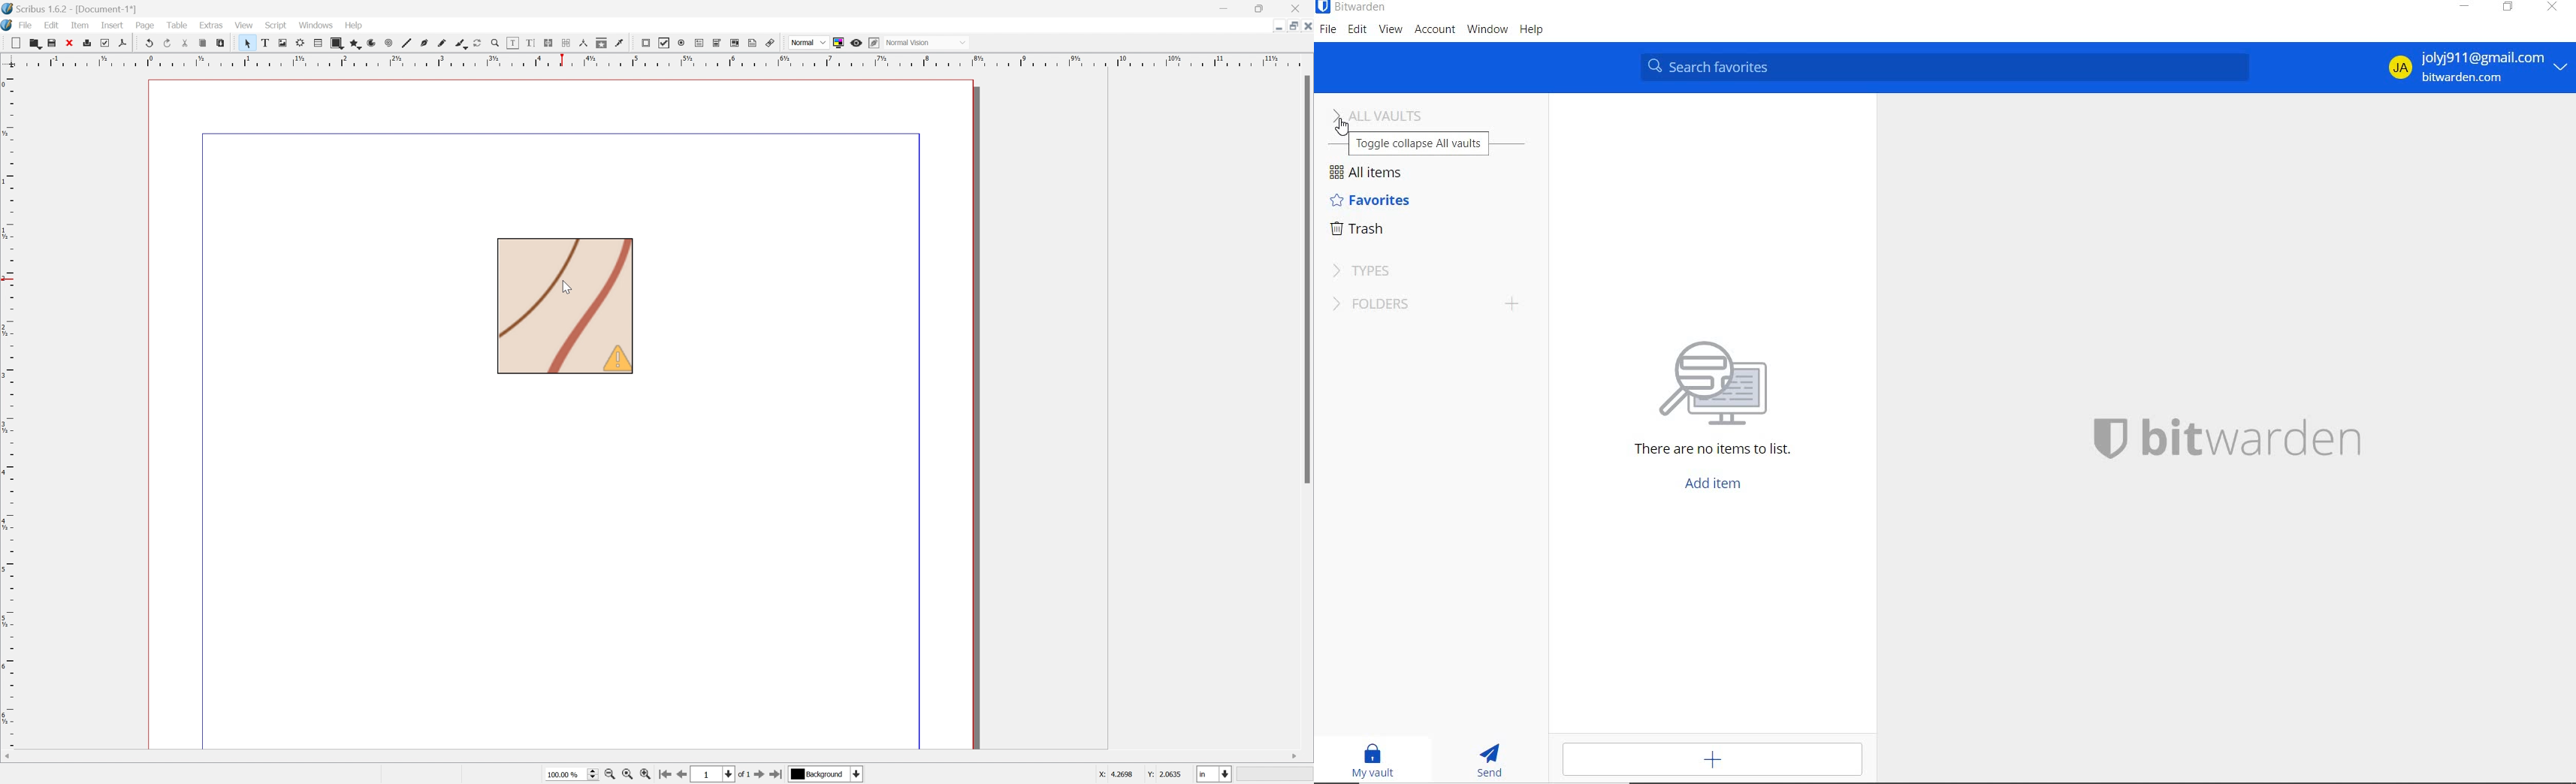  I want to click on Scale, so click(8, 409).